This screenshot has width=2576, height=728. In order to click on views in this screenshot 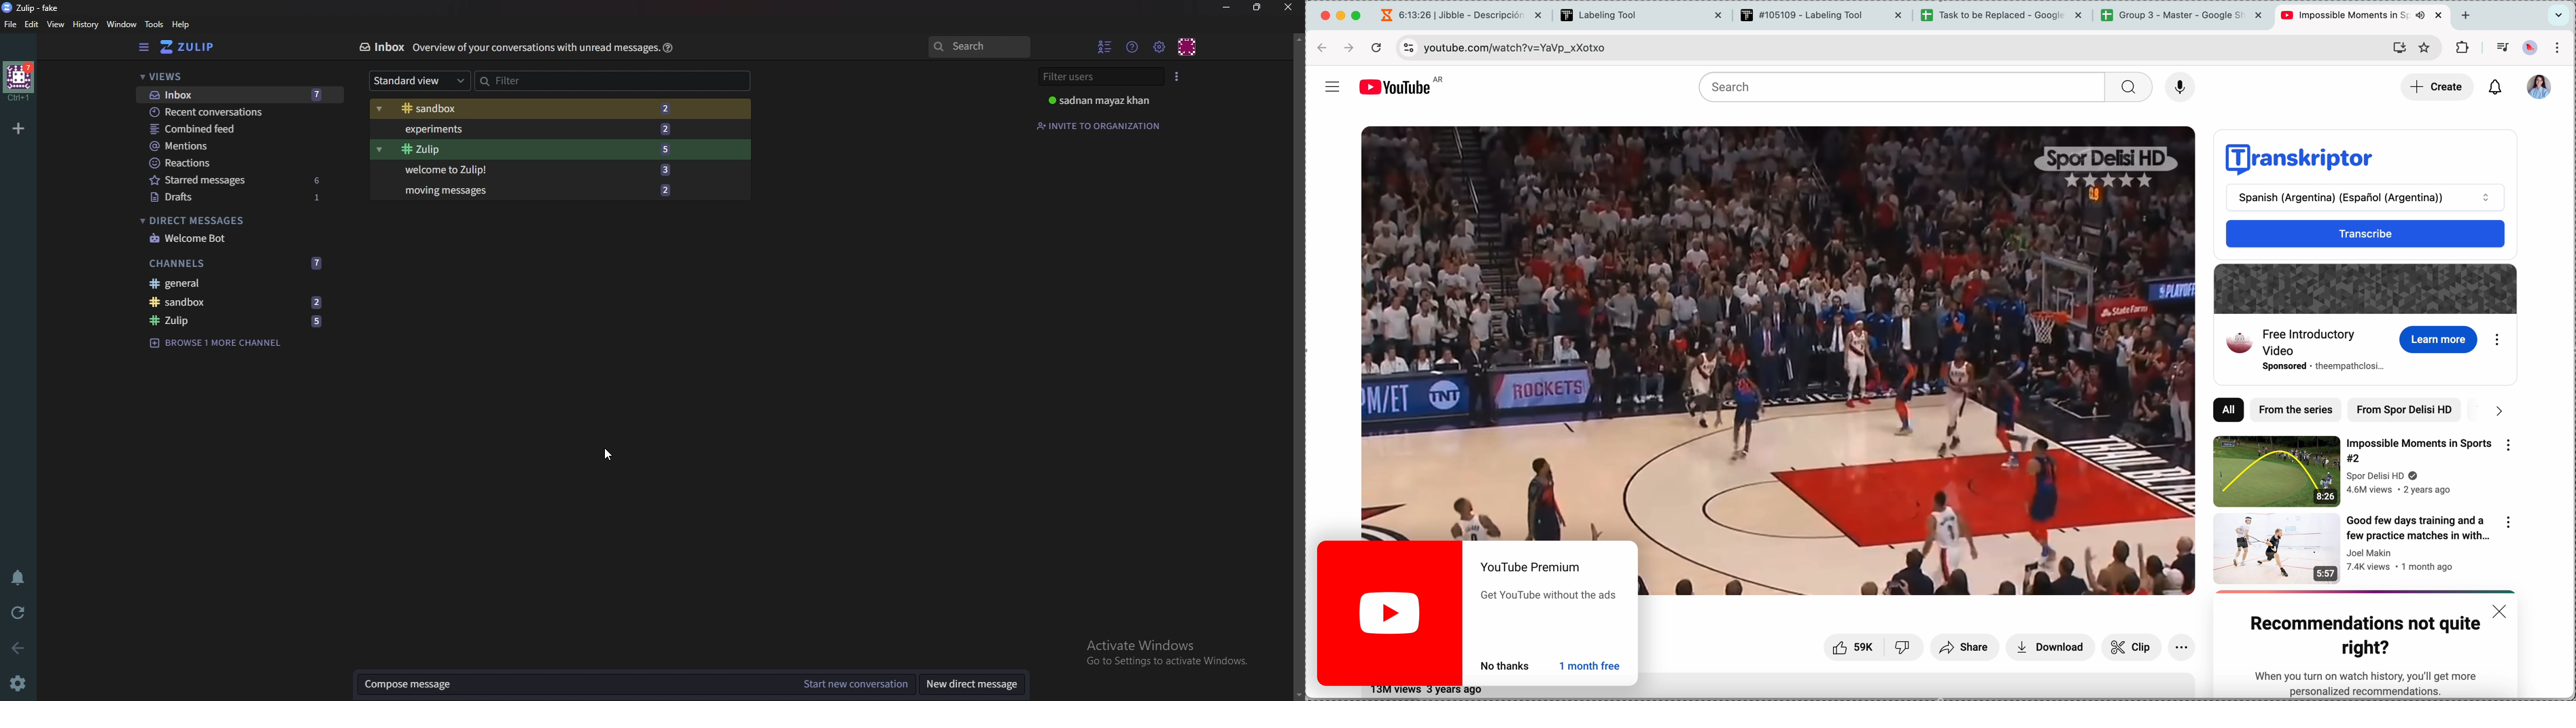, I will do `click(226, 77)`.